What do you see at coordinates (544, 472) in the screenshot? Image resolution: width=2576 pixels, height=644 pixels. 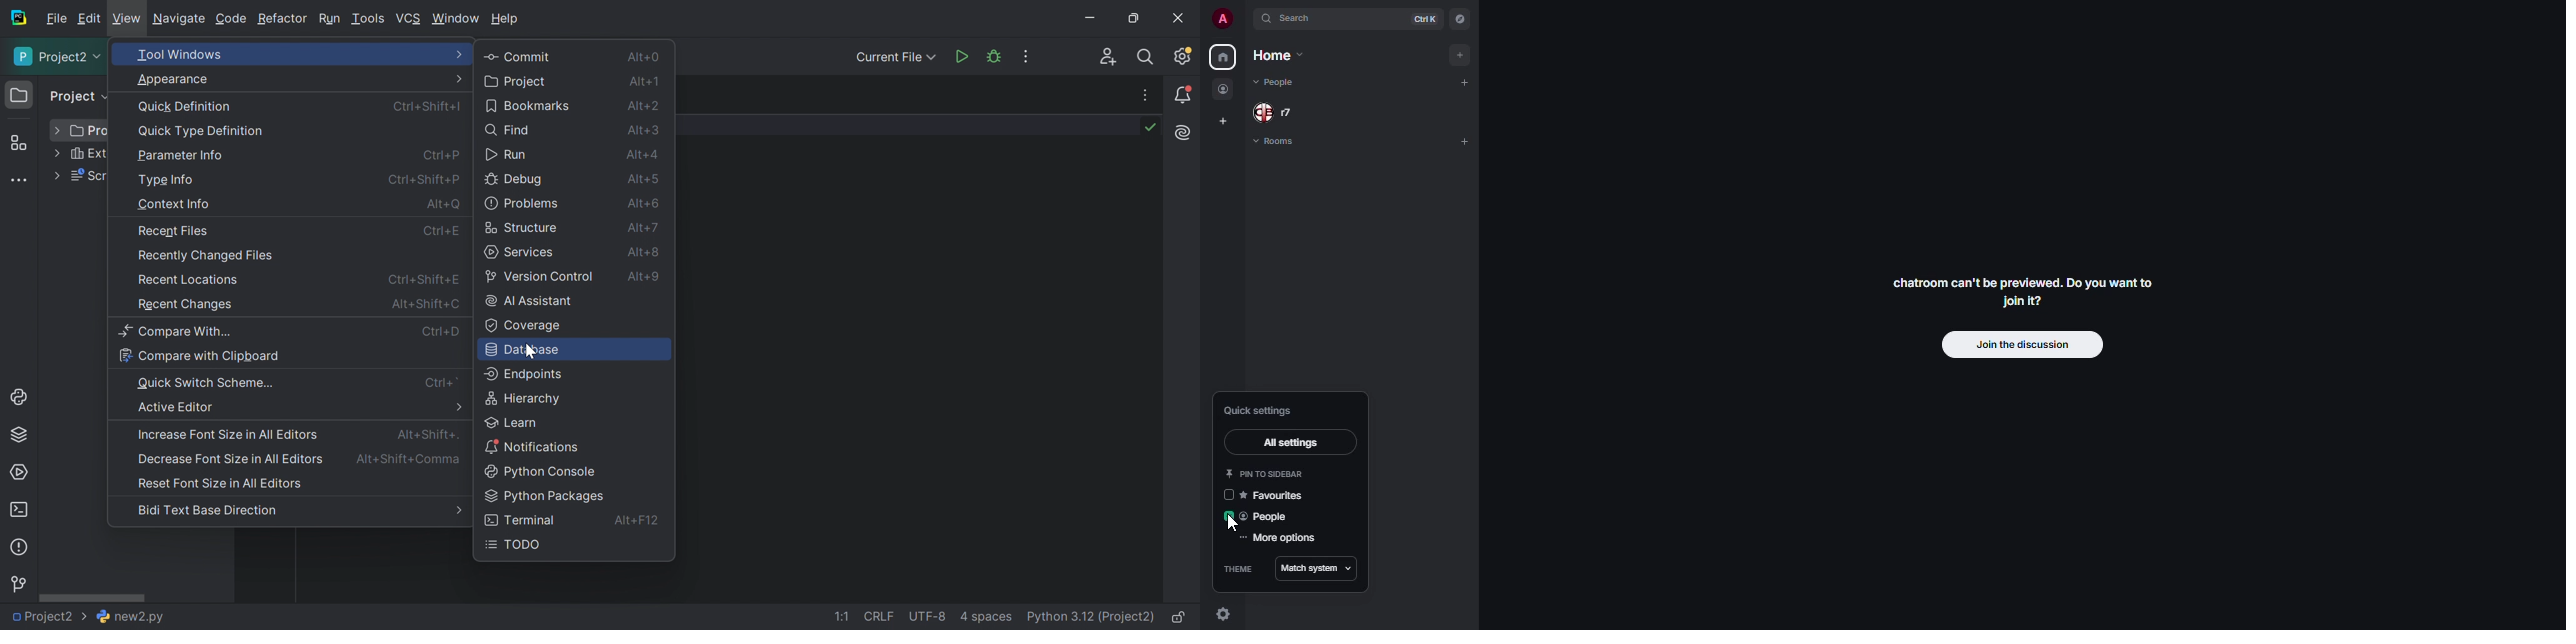 I see `Python console` at bounding box center [544, 472].